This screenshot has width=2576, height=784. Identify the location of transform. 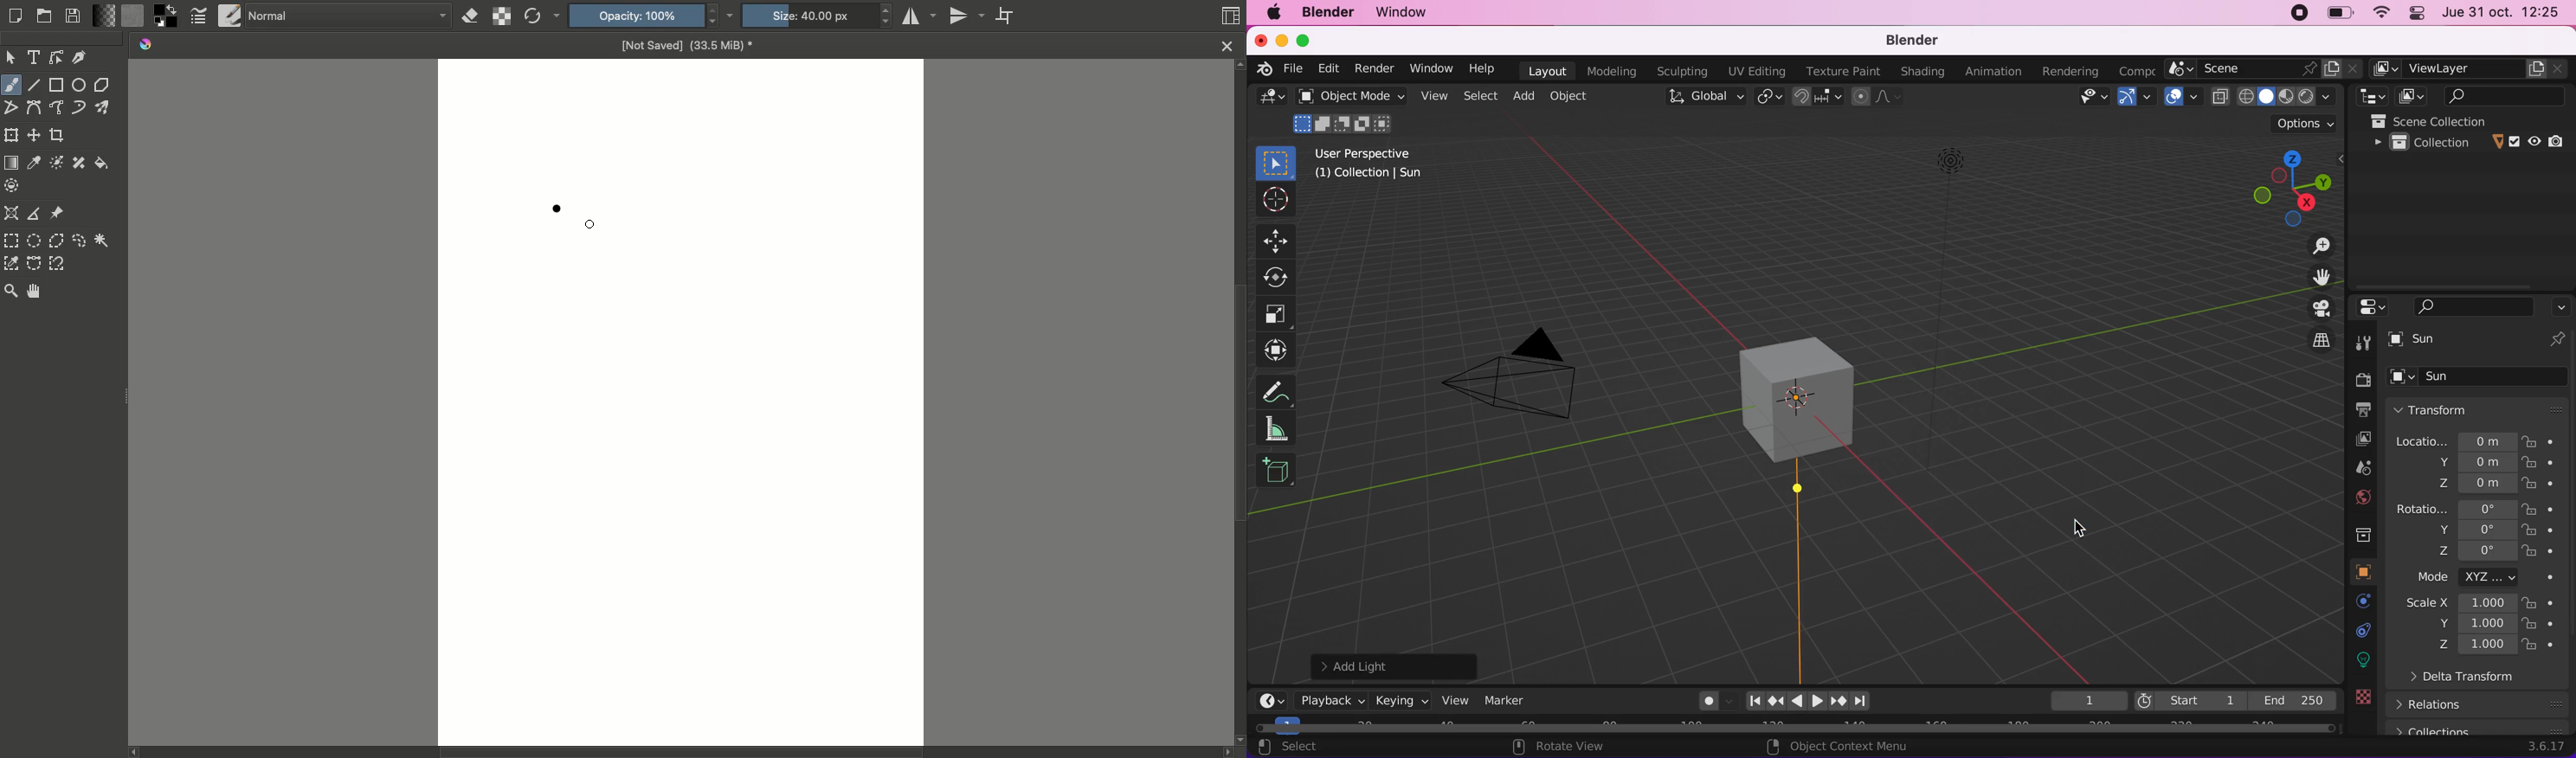
(1279, 350).